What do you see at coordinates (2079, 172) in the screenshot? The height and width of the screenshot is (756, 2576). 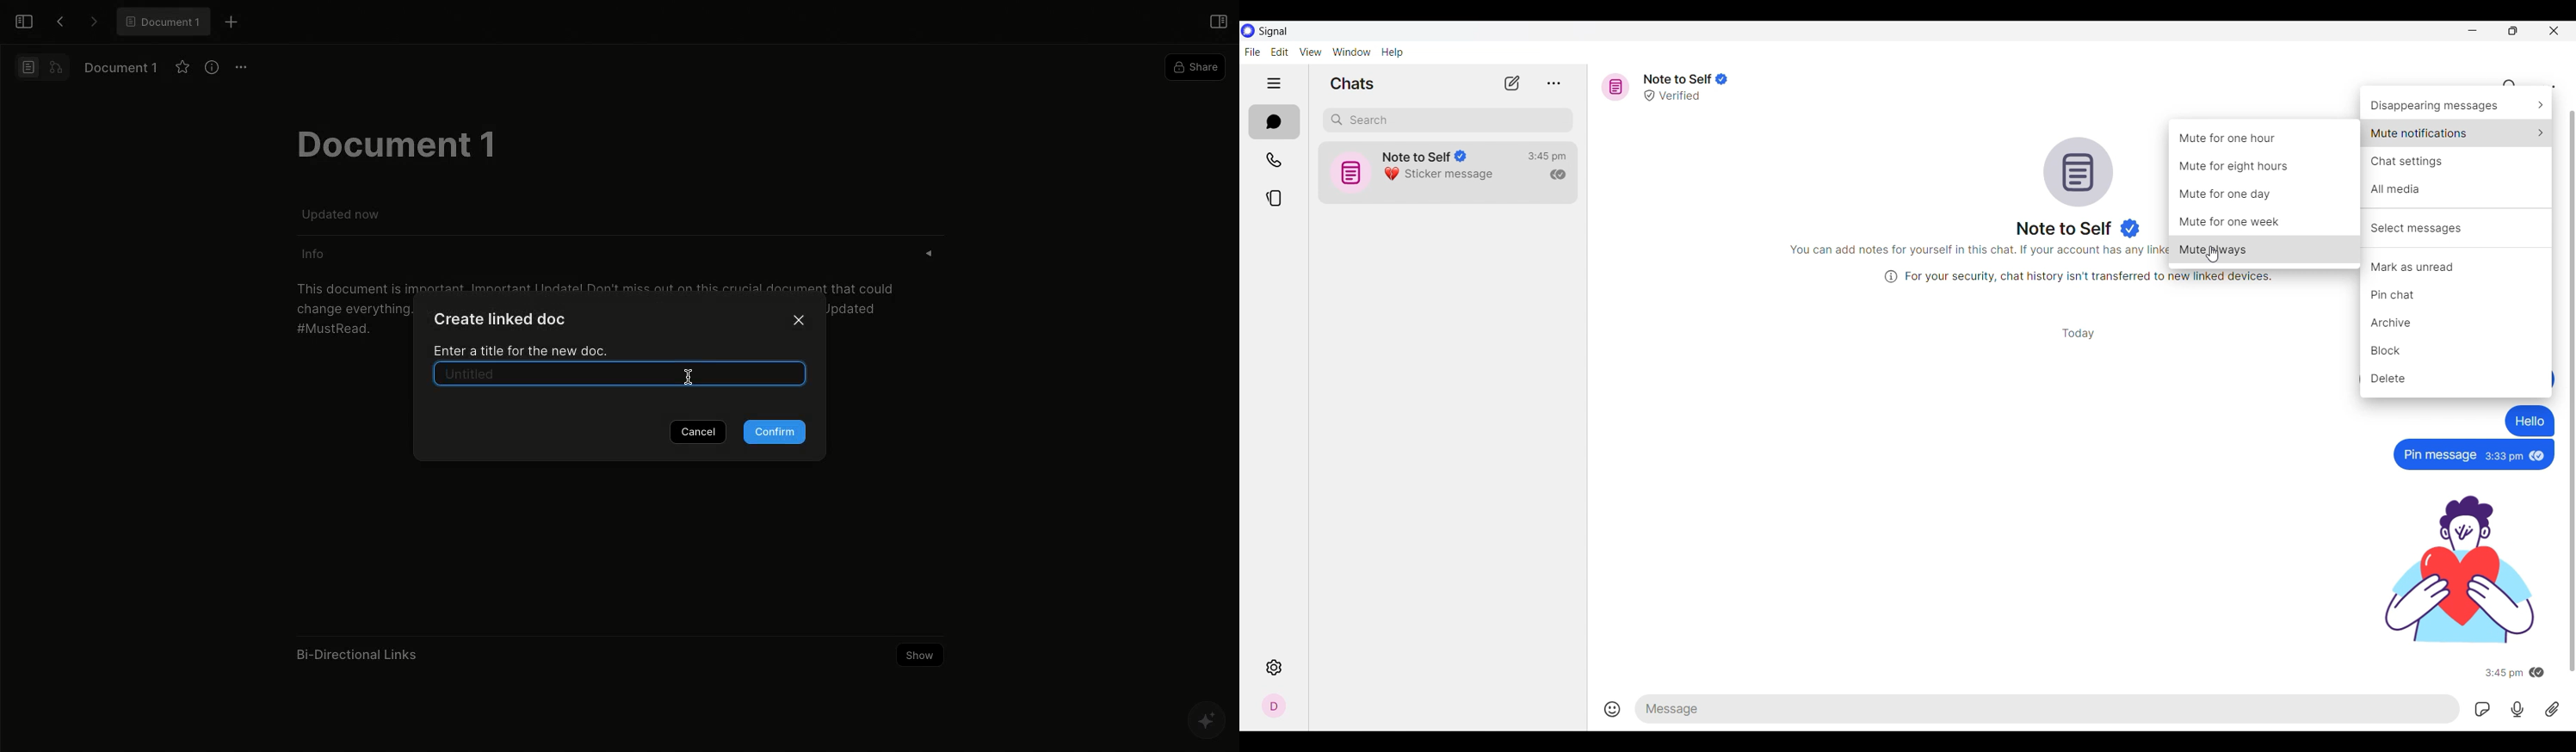 I see `Conversation logo` at bounding box center [2079, 172].